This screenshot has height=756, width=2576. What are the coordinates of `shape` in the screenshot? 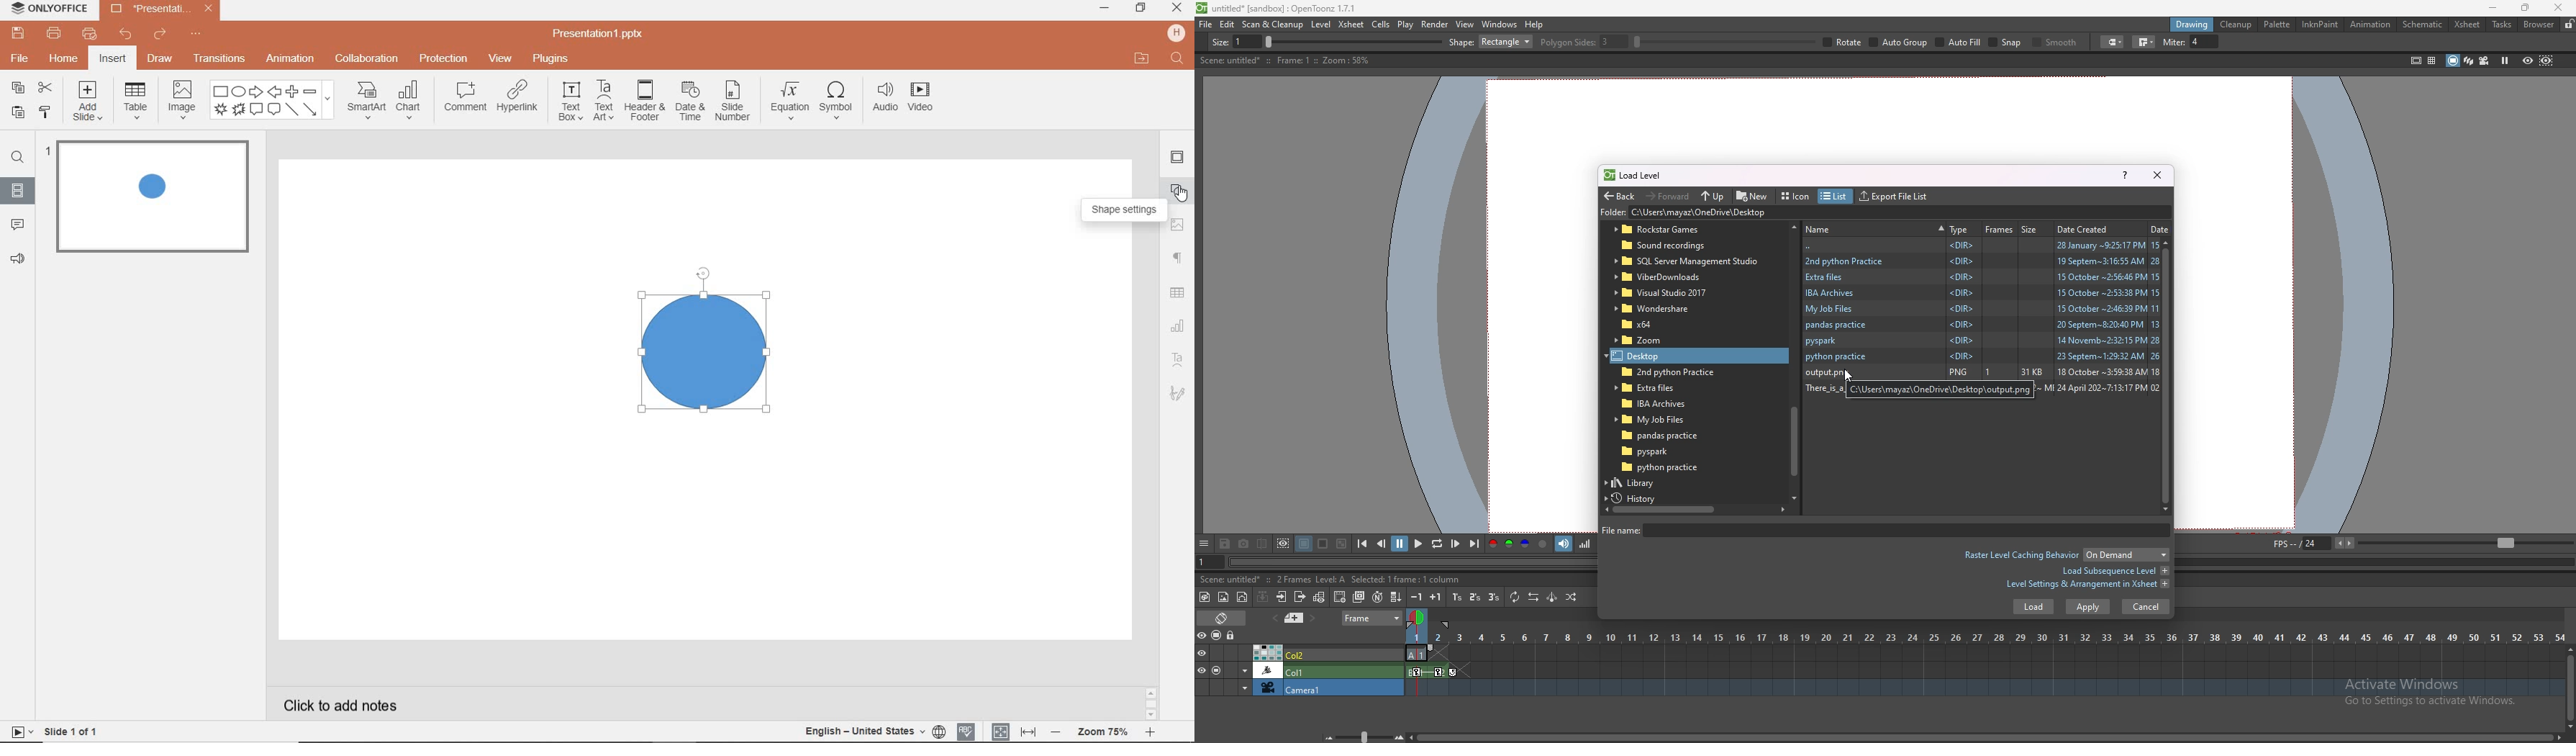 It's located at (706, 341).